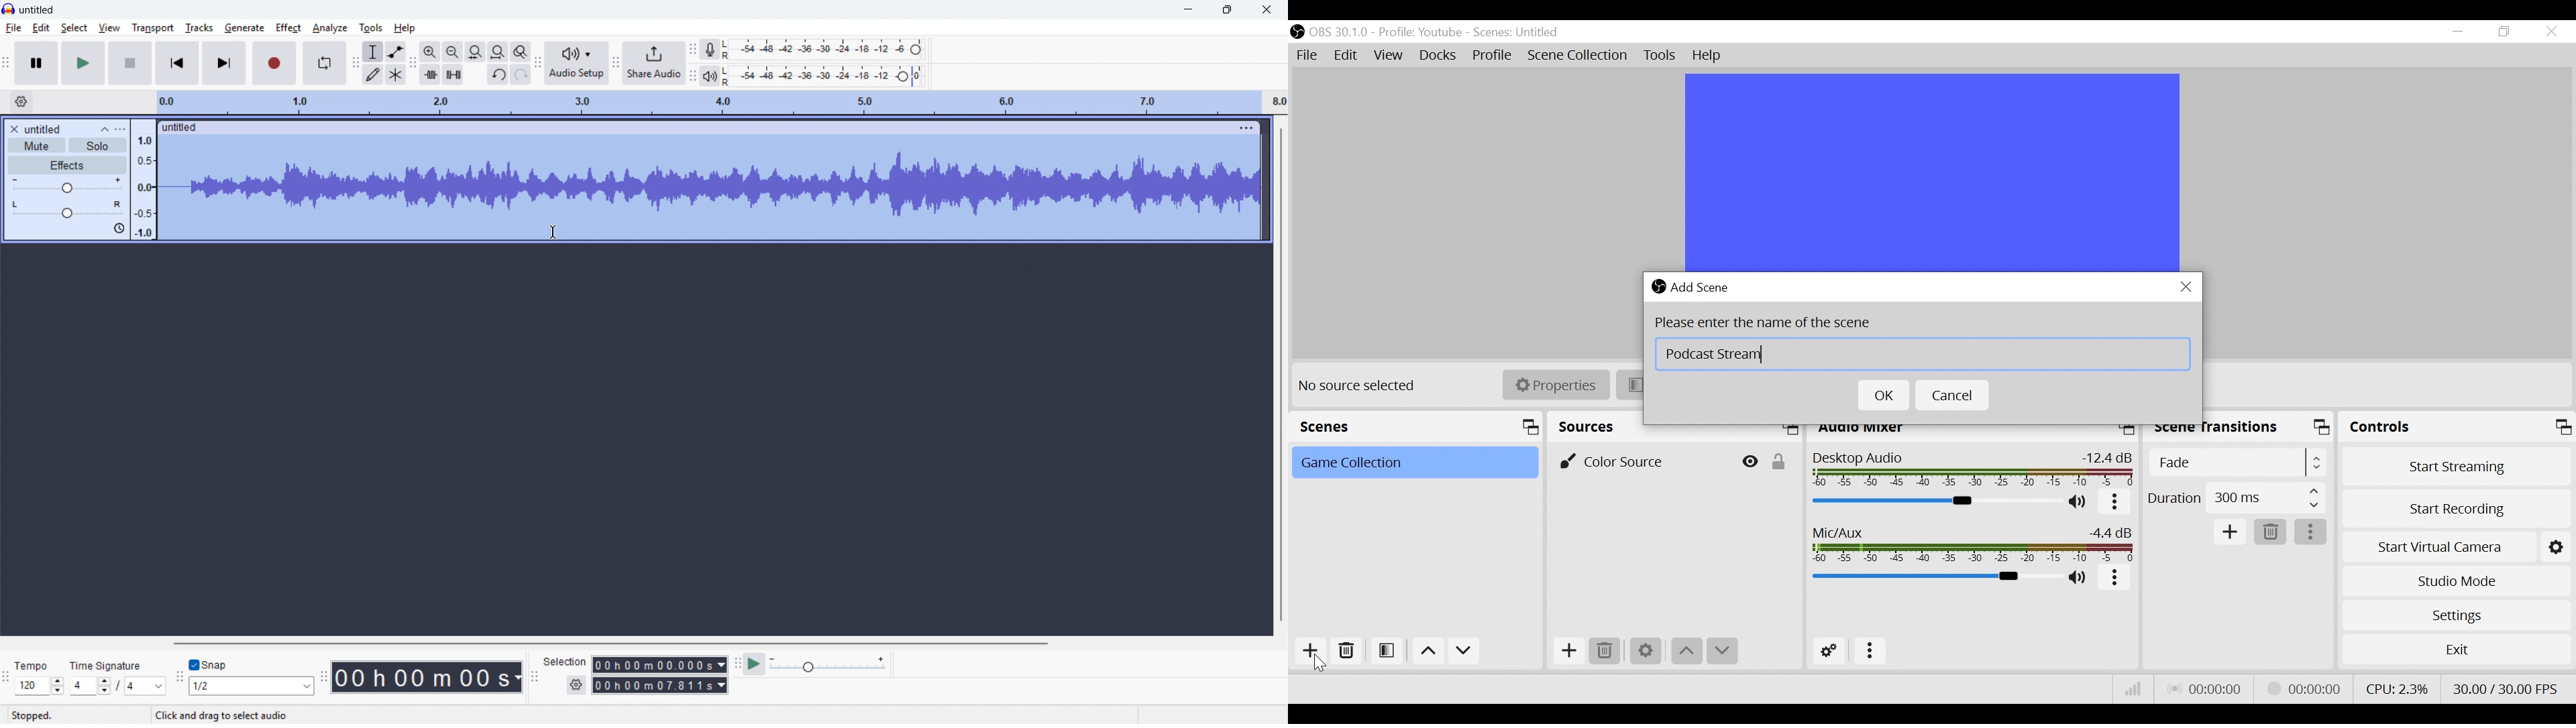 The image size is (2576, 728). I want to click on Maximise , so click(1227, 10).